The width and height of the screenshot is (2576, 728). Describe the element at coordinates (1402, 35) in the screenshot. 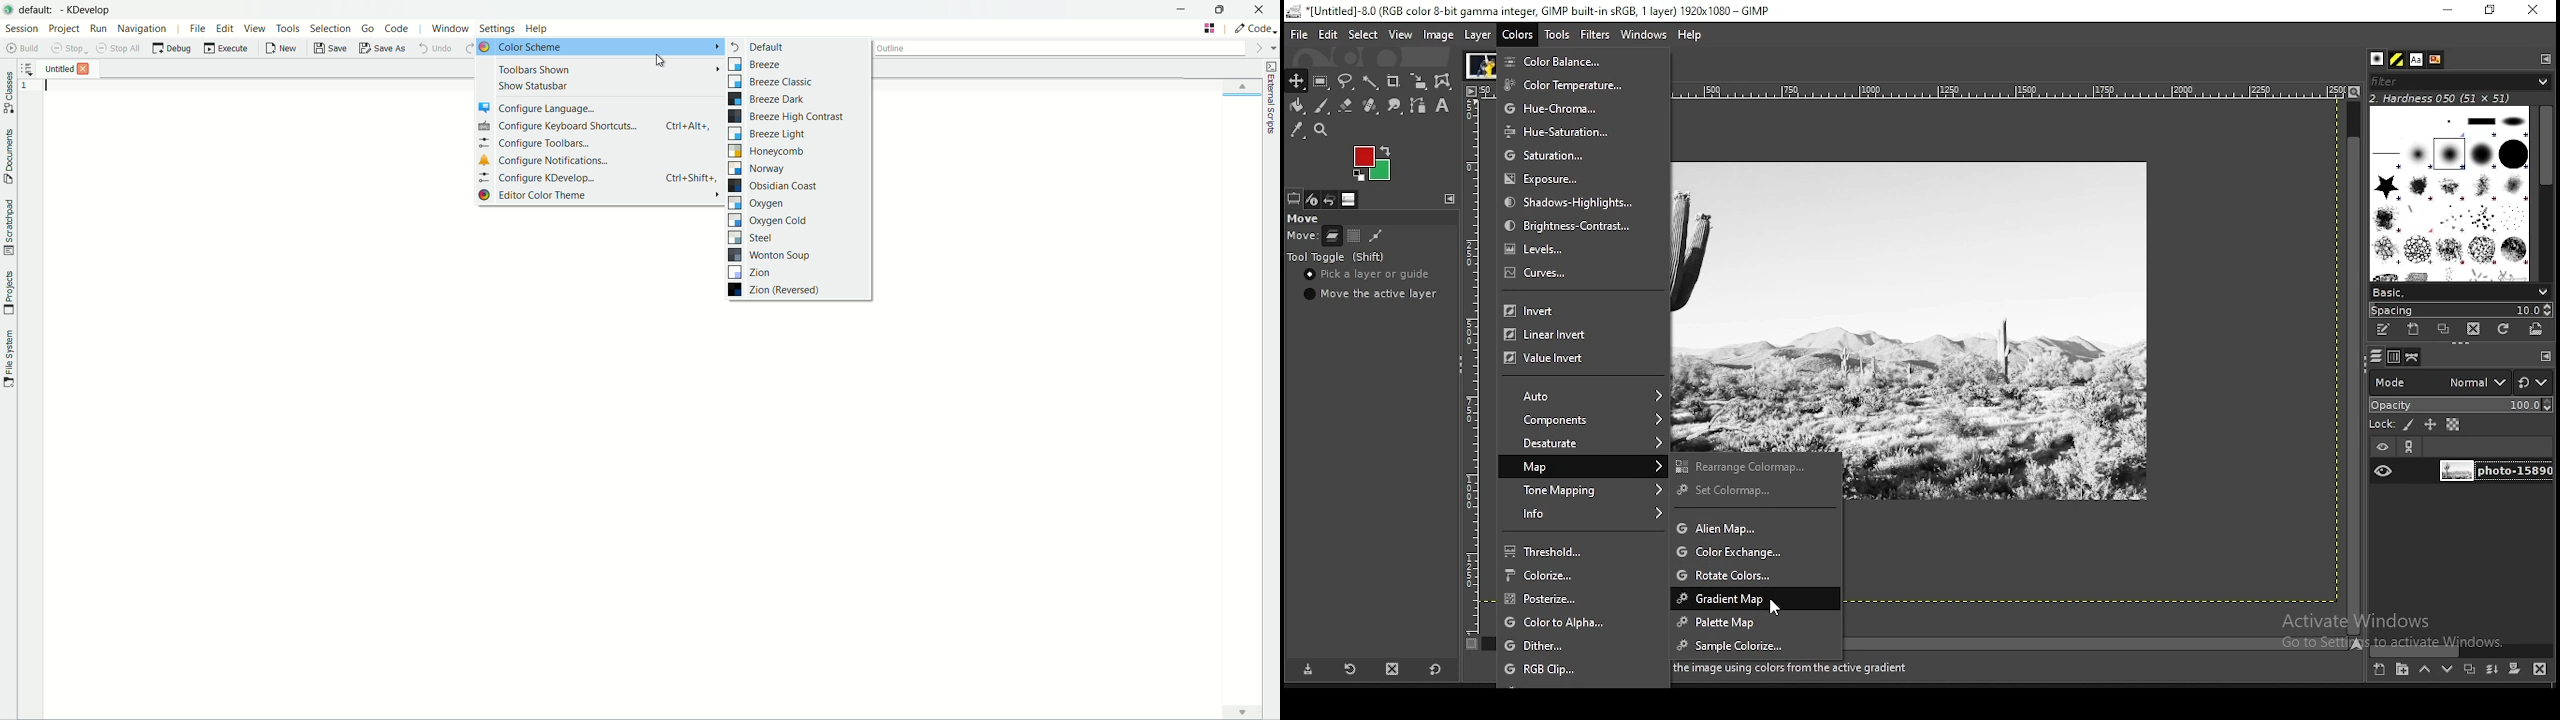

I see `view` at that location.